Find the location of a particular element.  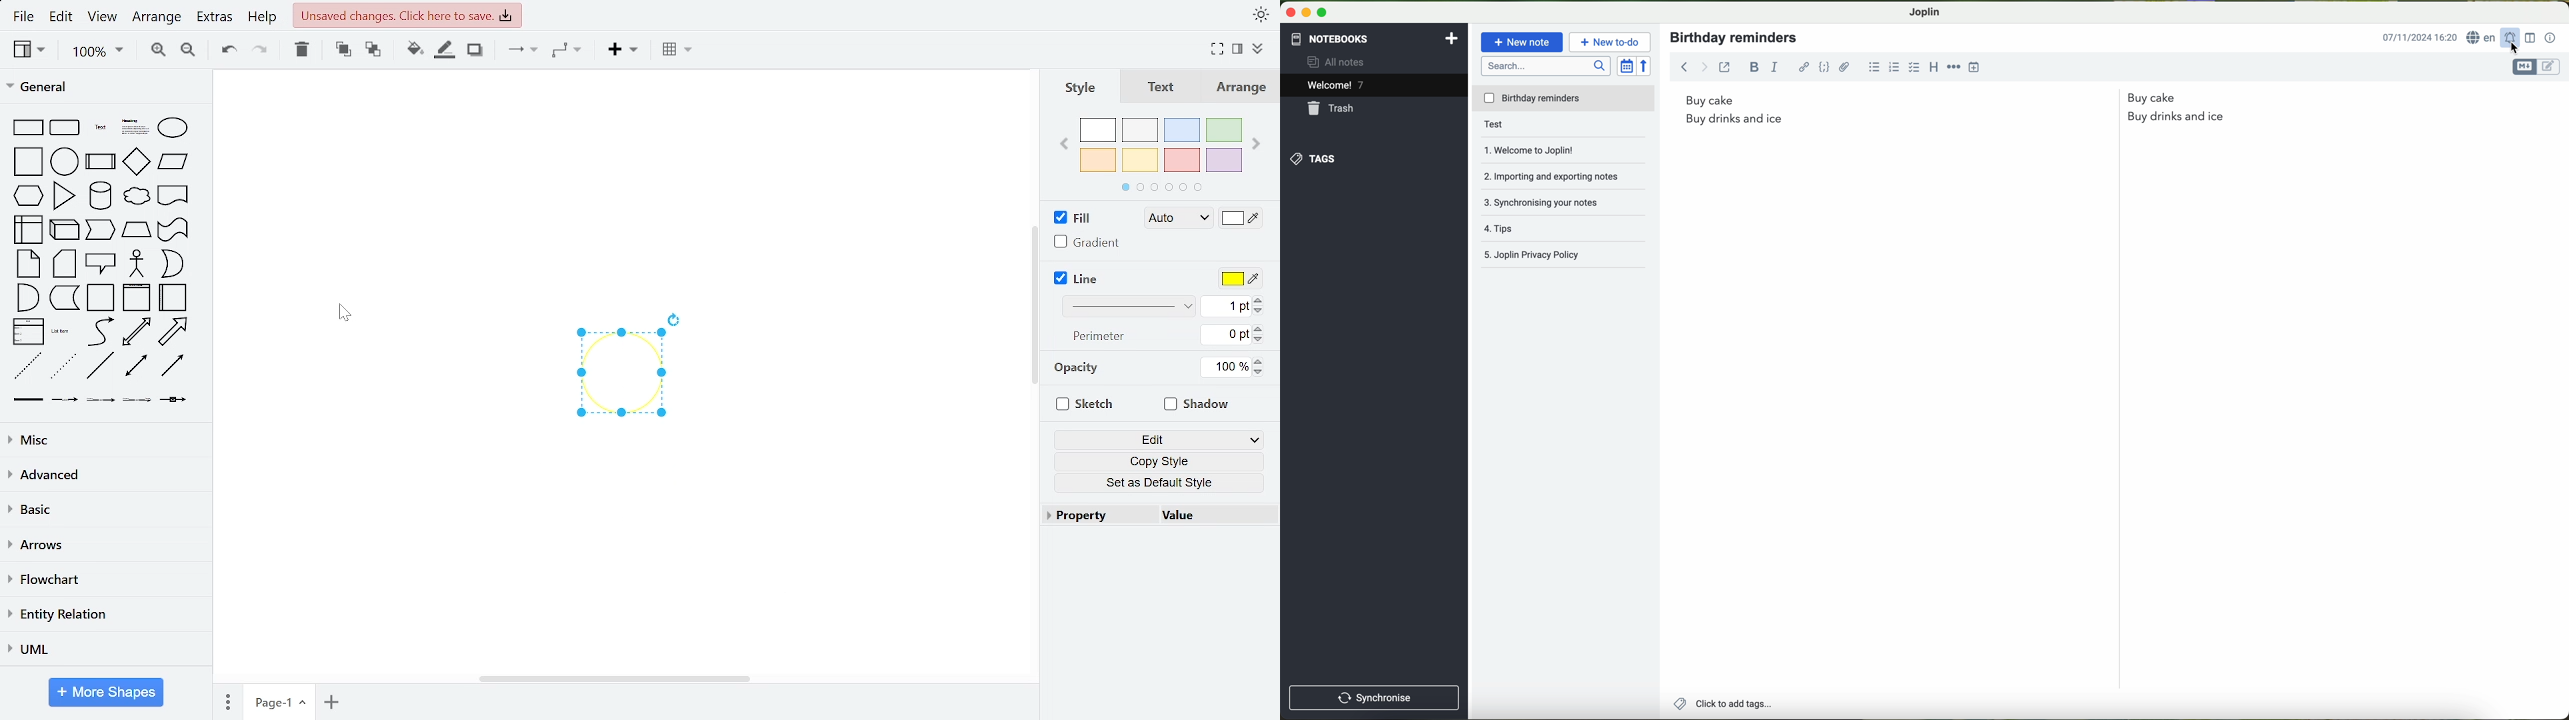

property is located at coordinates (1097, 516).